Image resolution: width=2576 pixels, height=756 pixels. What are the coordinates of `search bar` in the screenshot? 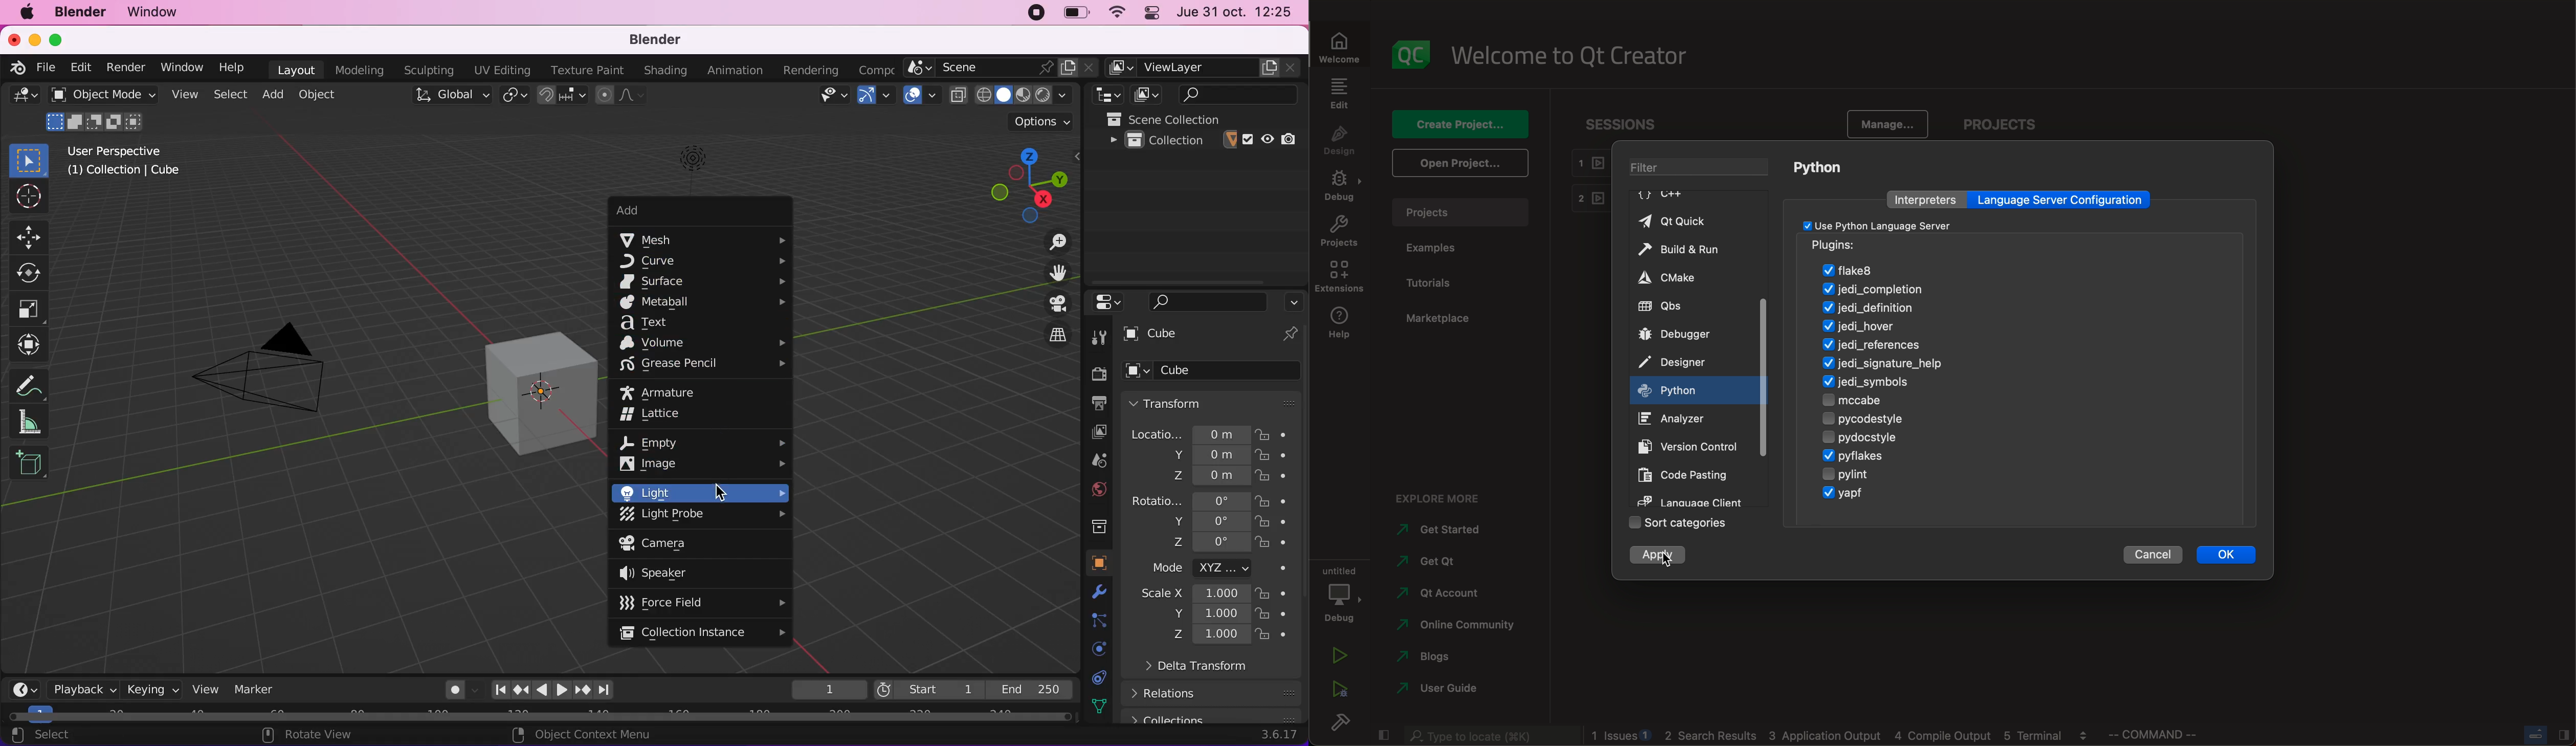 It's located at (1490, 735).